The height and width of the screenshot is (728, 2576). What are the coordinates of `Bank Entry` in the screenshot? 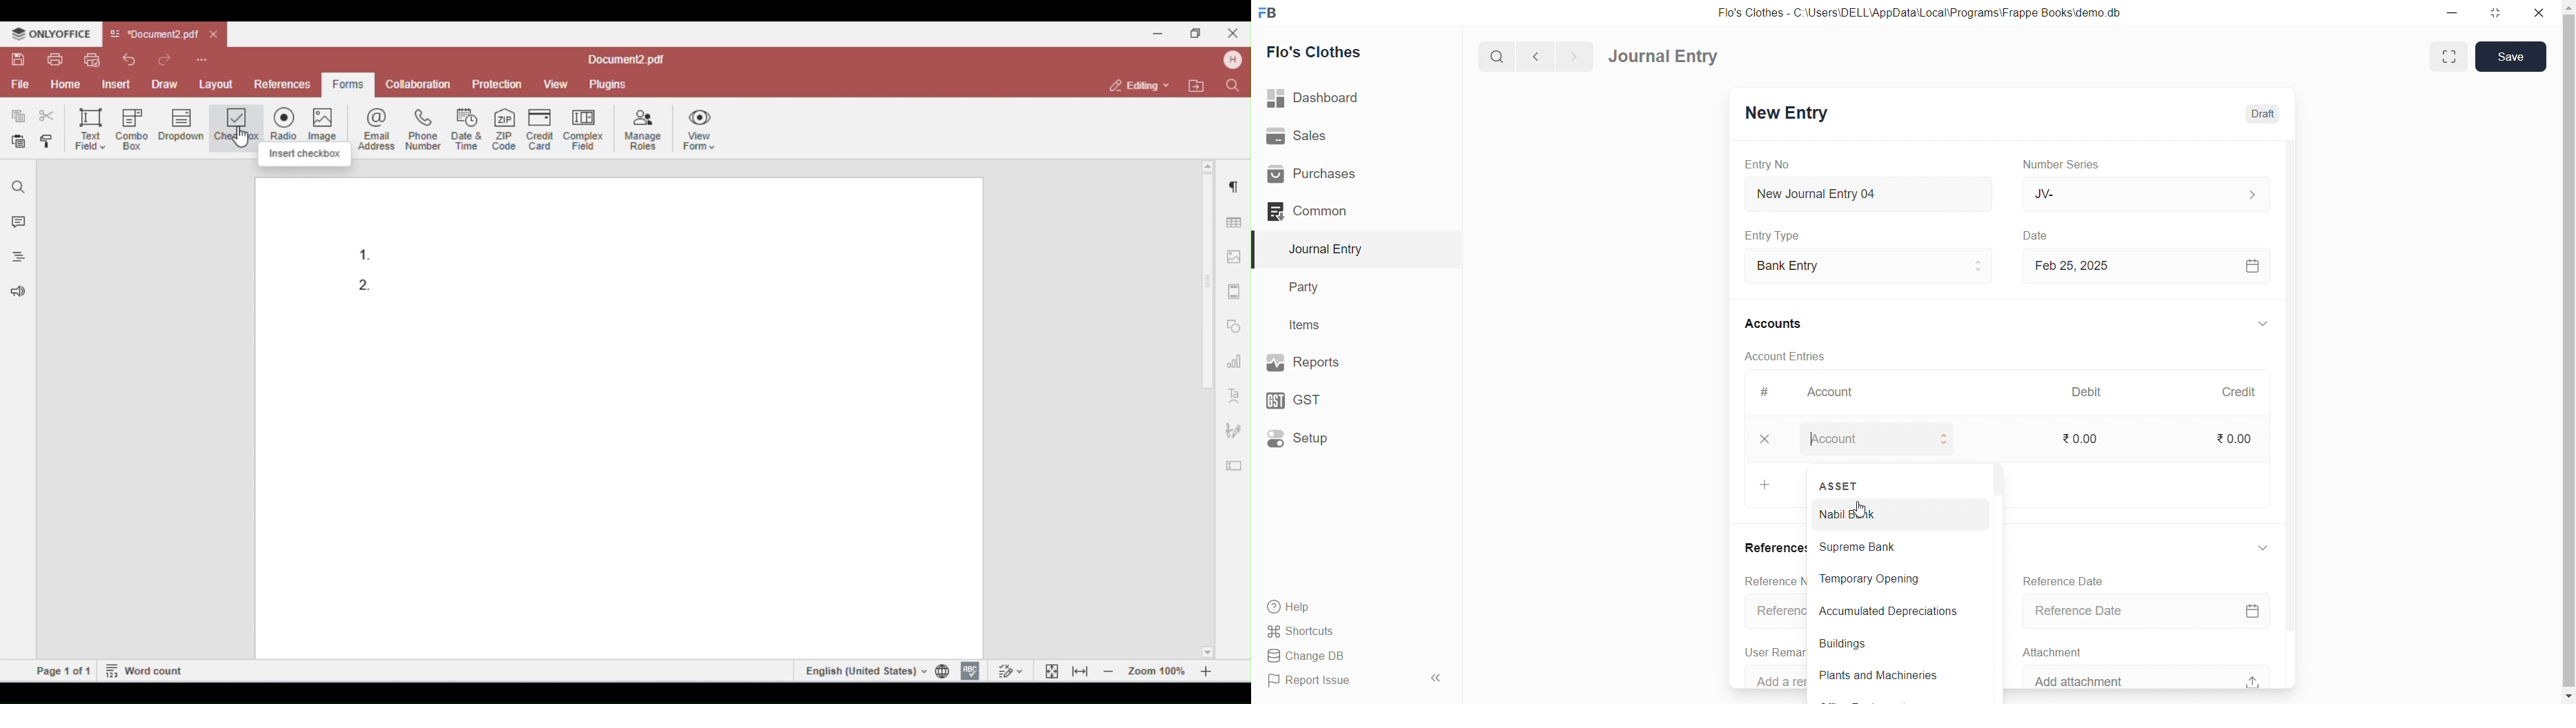 It's located at (1875, 266).